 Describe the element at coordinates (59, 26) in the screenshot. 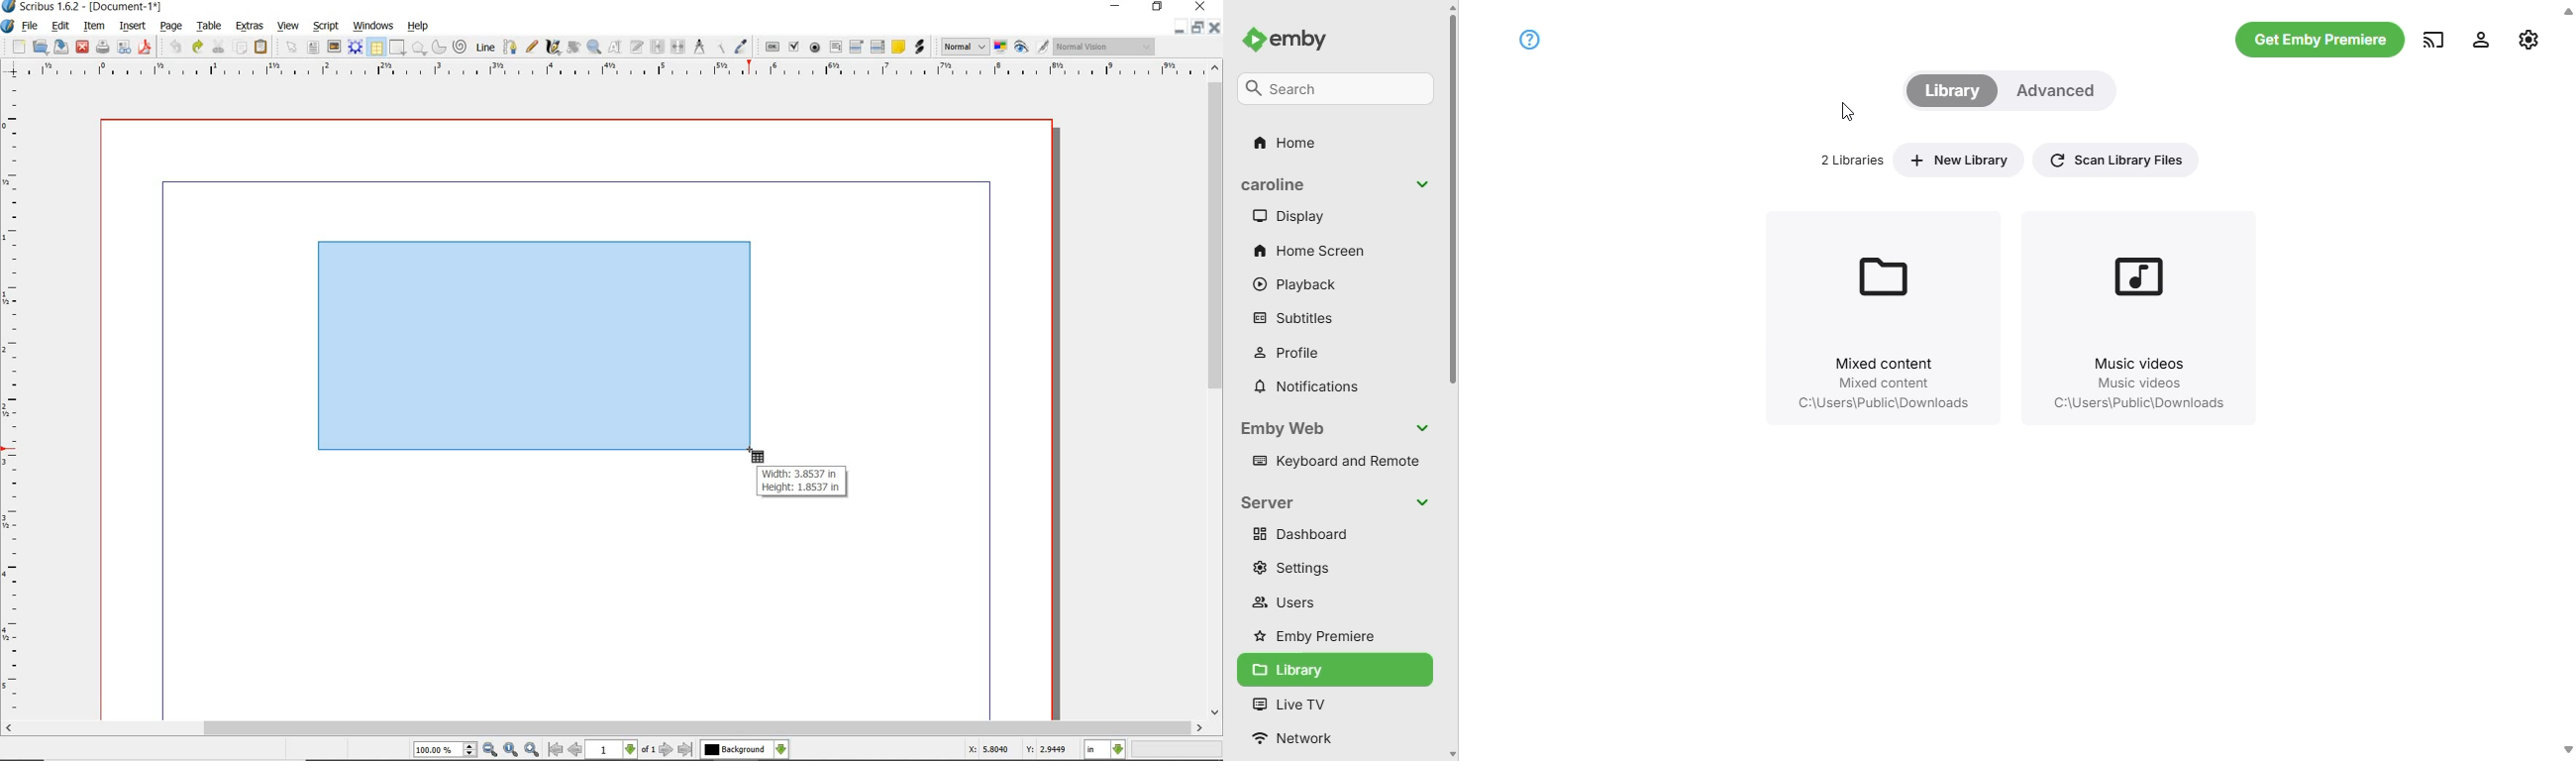

I see `edit` at that location.